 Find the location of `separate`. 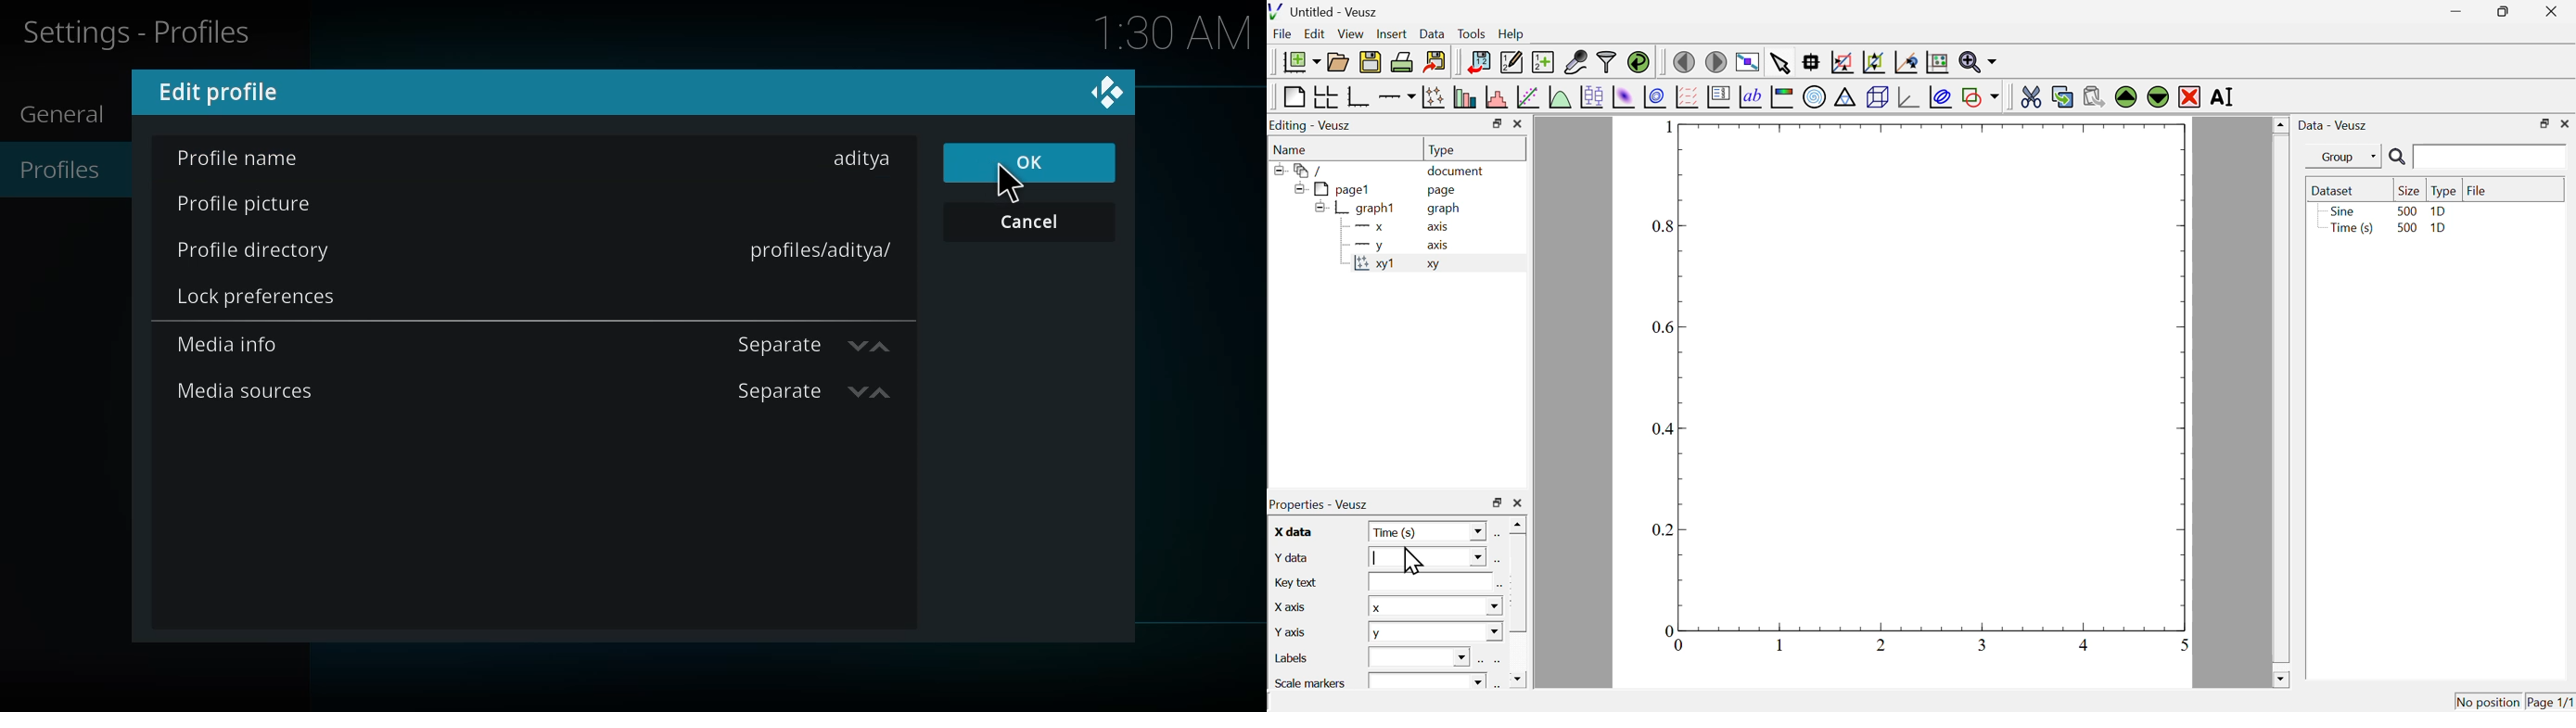

separate is located at coordinates (777, 390).